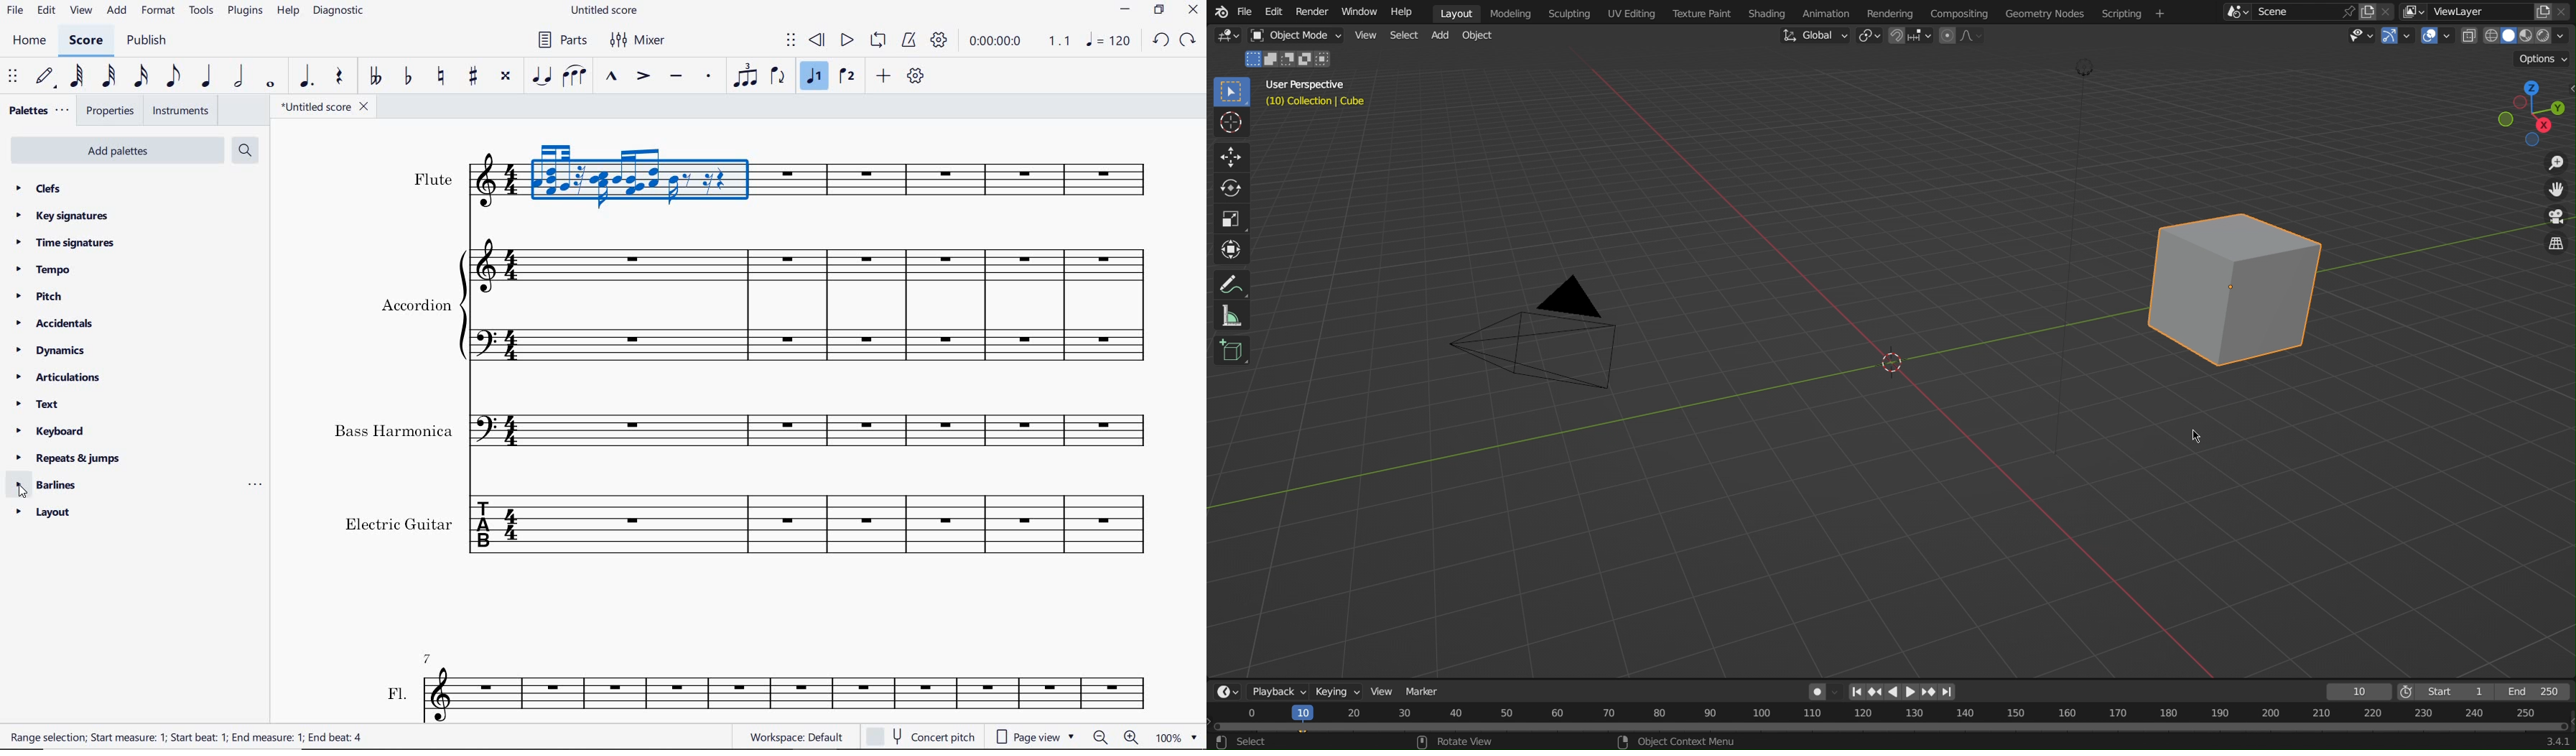  What do you see at coordinates (778, 77) in the screenshot?
I see `flip direction` at bounding box center [778, 77].